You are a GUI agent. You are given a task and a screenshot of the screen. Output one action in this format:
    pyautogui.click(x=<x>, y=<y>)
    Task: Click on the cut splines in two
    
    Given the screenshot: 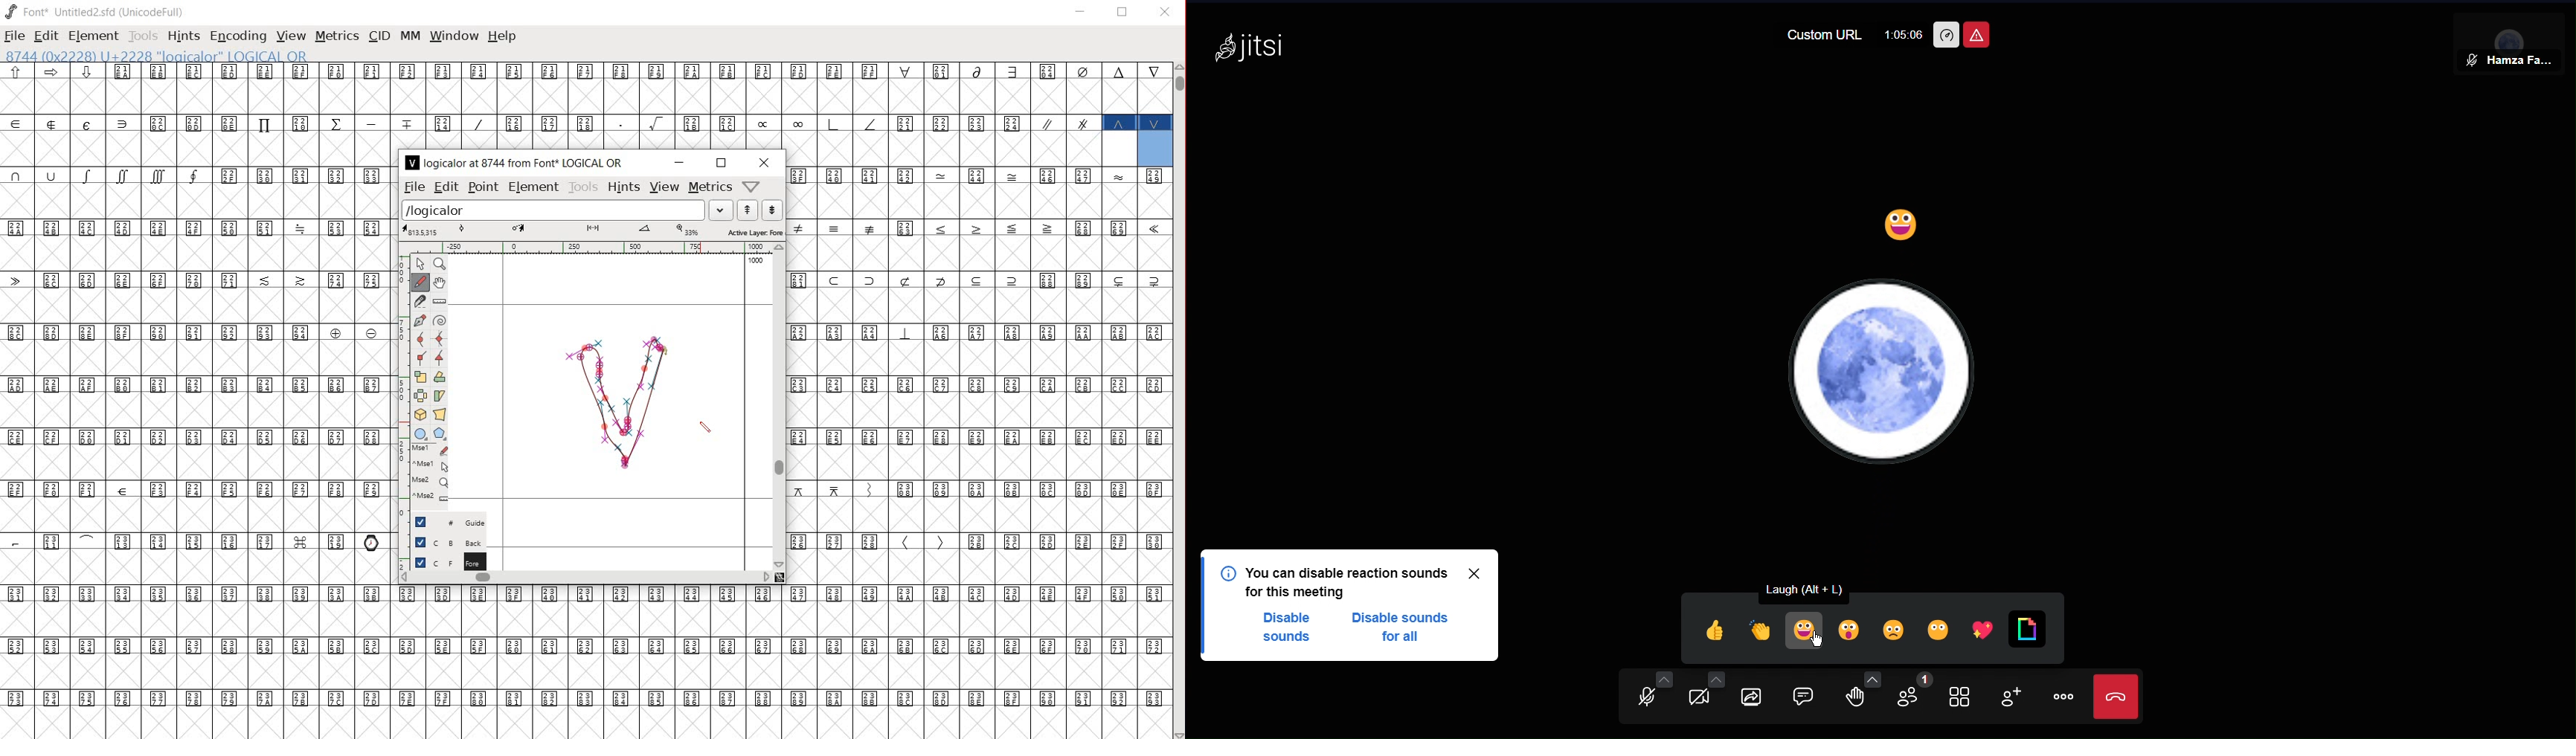 What is the action you would take?
    pyautogui.click(x=418, y=301)
    